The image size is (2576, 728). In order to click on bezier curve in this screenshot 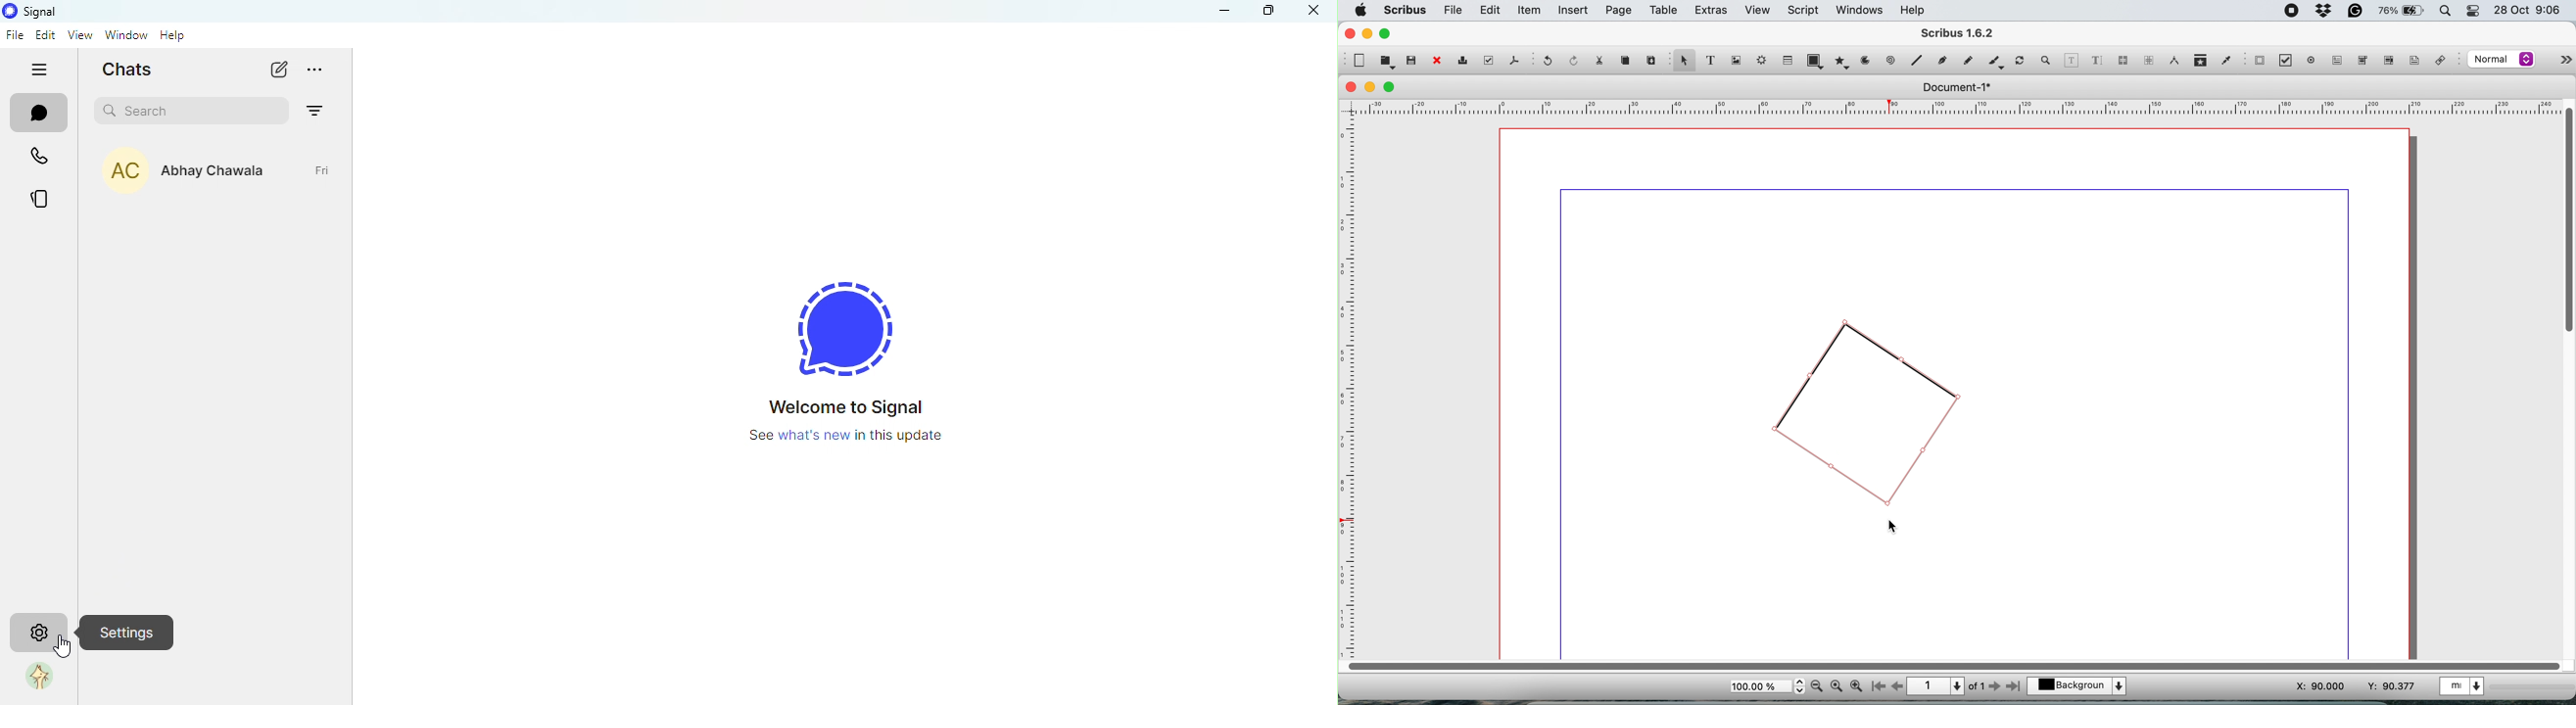, I will do `click(1944, 59)`.